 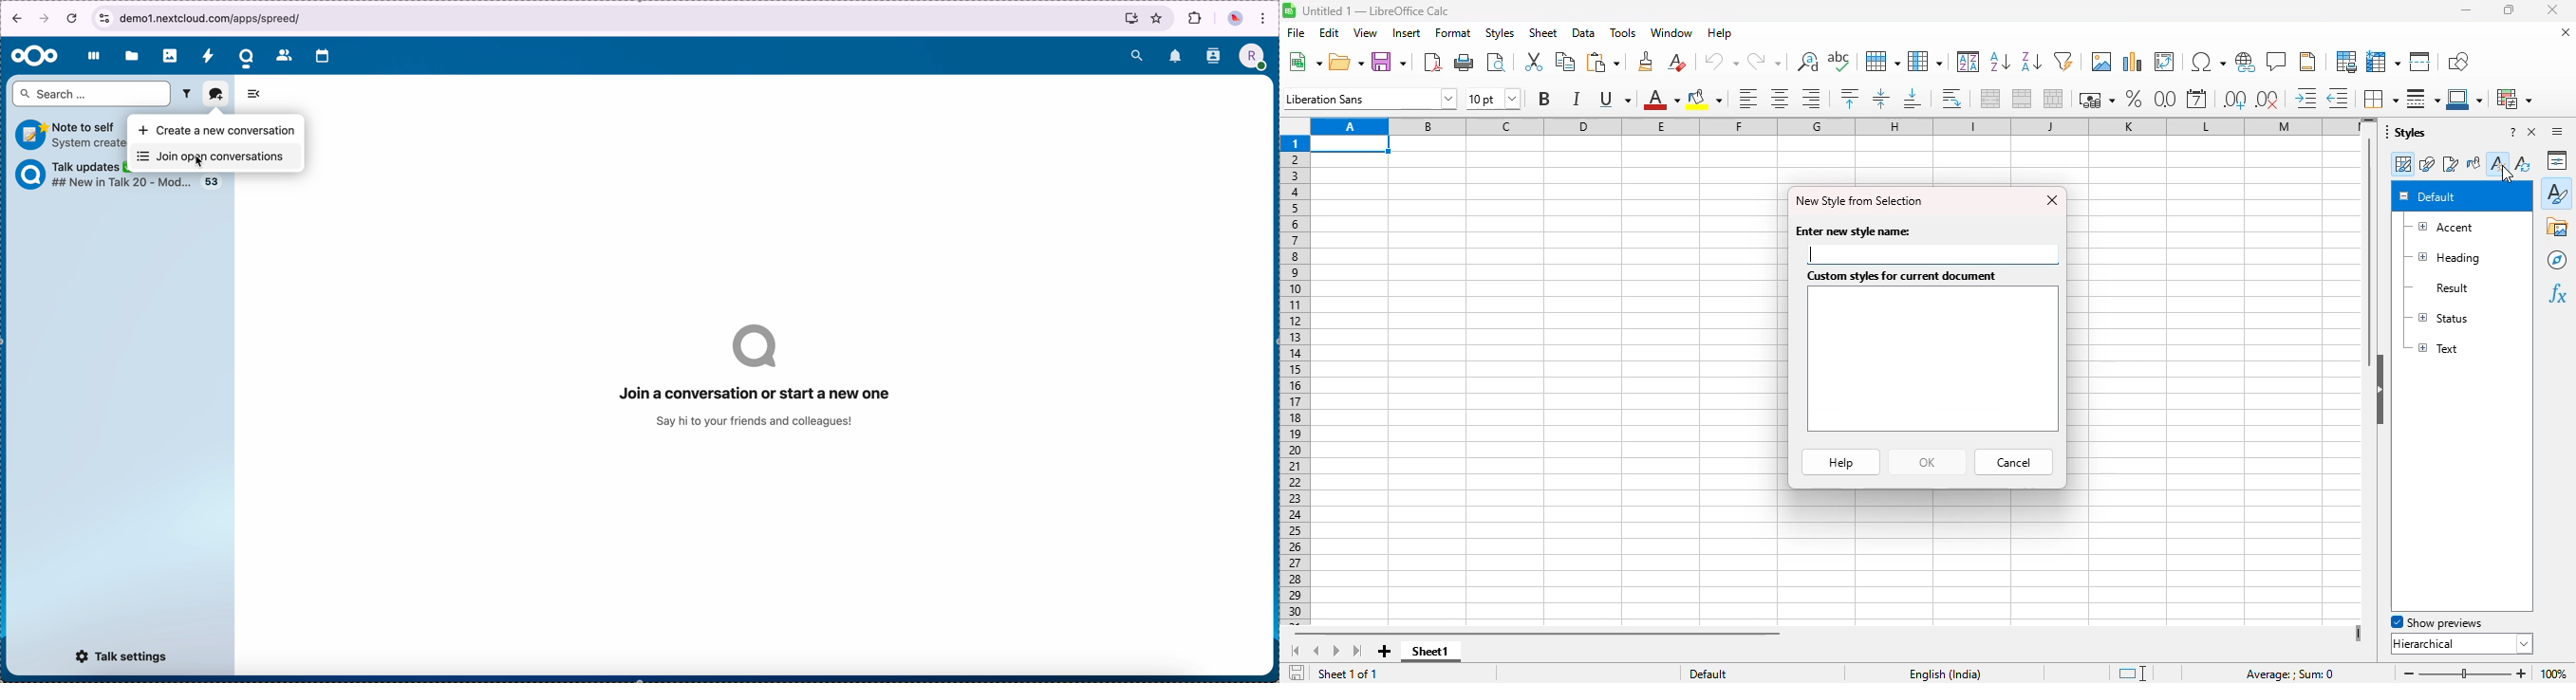 I want to click on cursor, so click(x=200, y=162).